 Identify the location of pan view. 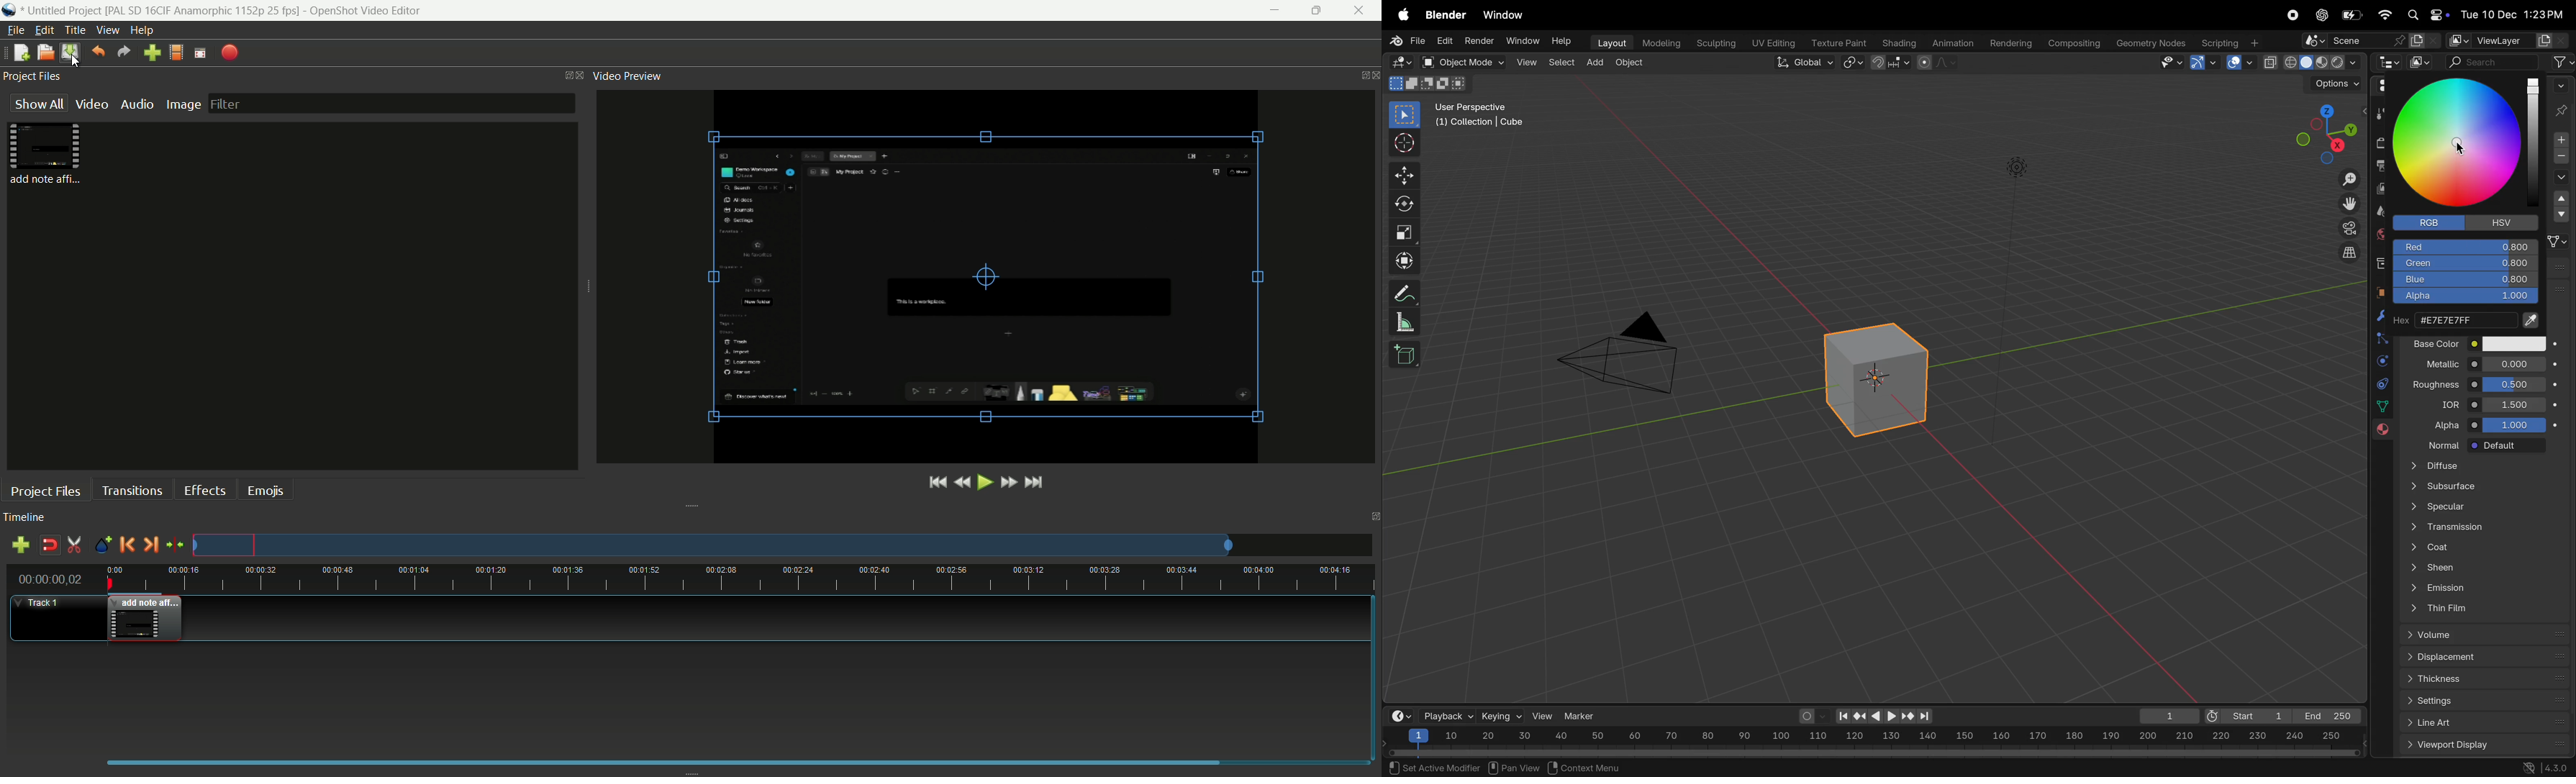
(1514, 766).